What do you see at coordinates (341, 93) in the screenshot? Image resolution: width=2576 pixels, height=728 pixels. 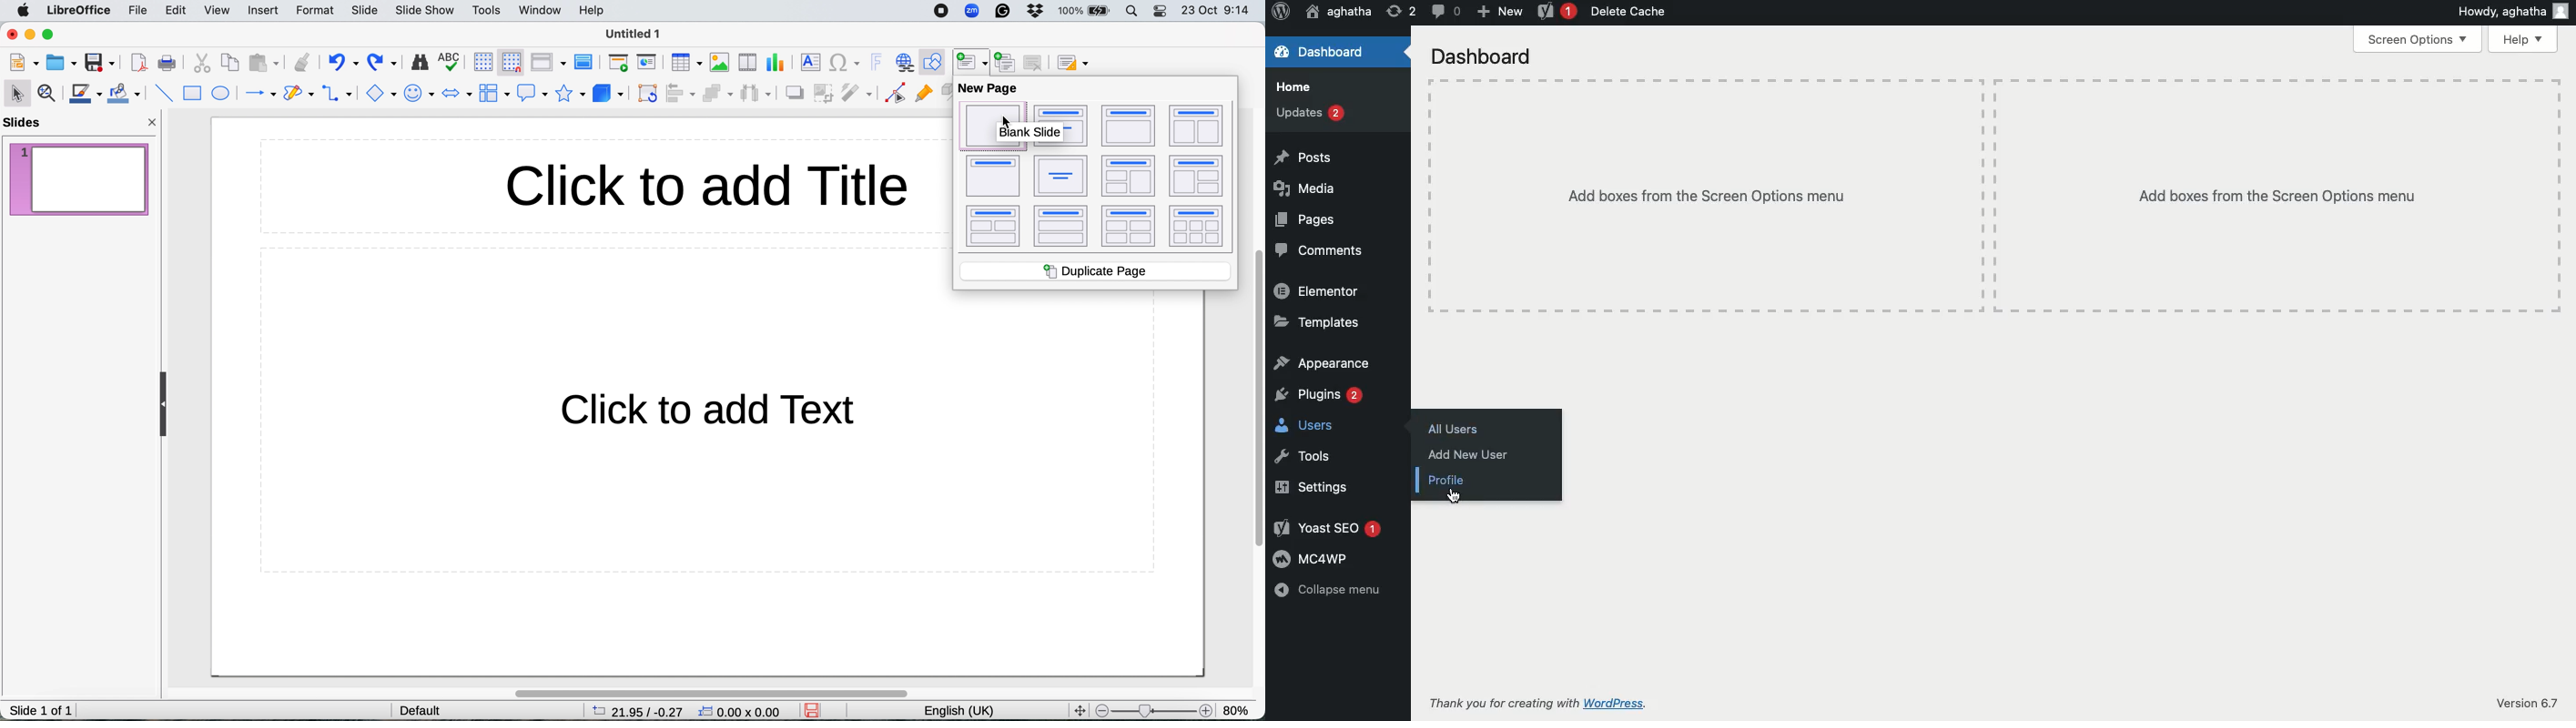 I see `connectors` at bounding box center [341, 93].